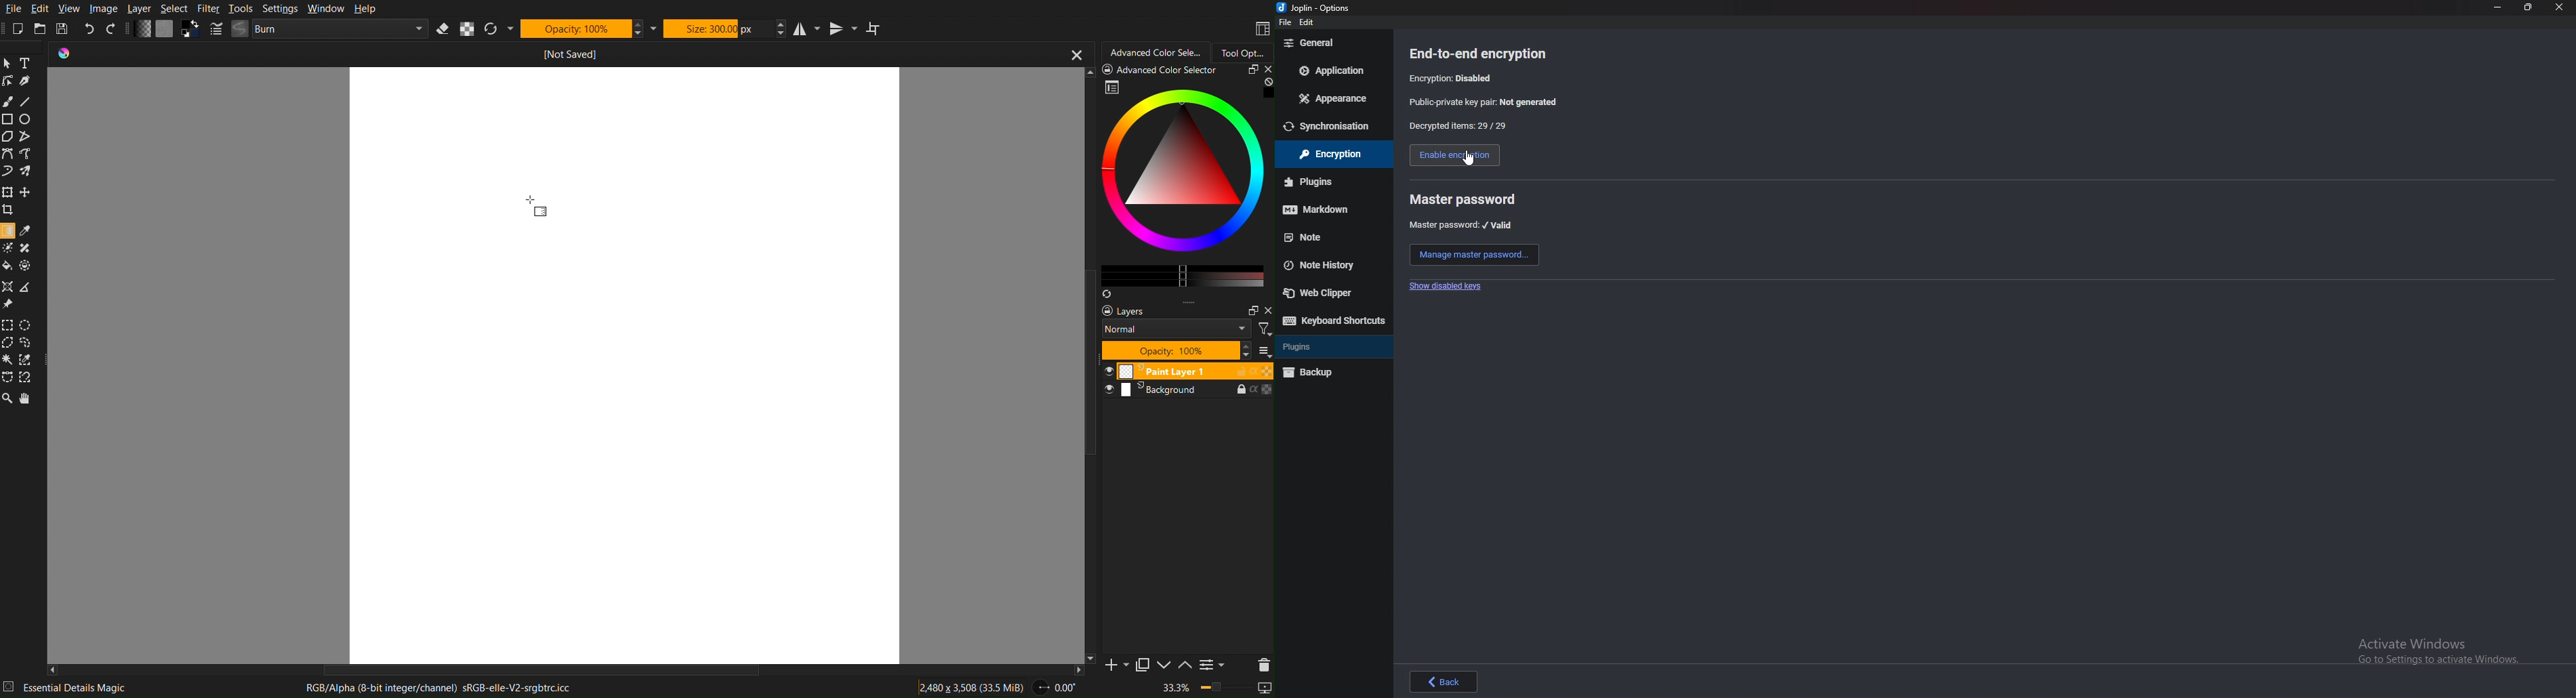  Describe the element at coordinates (1464, 199) in the screenshot. I see `master password` at that location.